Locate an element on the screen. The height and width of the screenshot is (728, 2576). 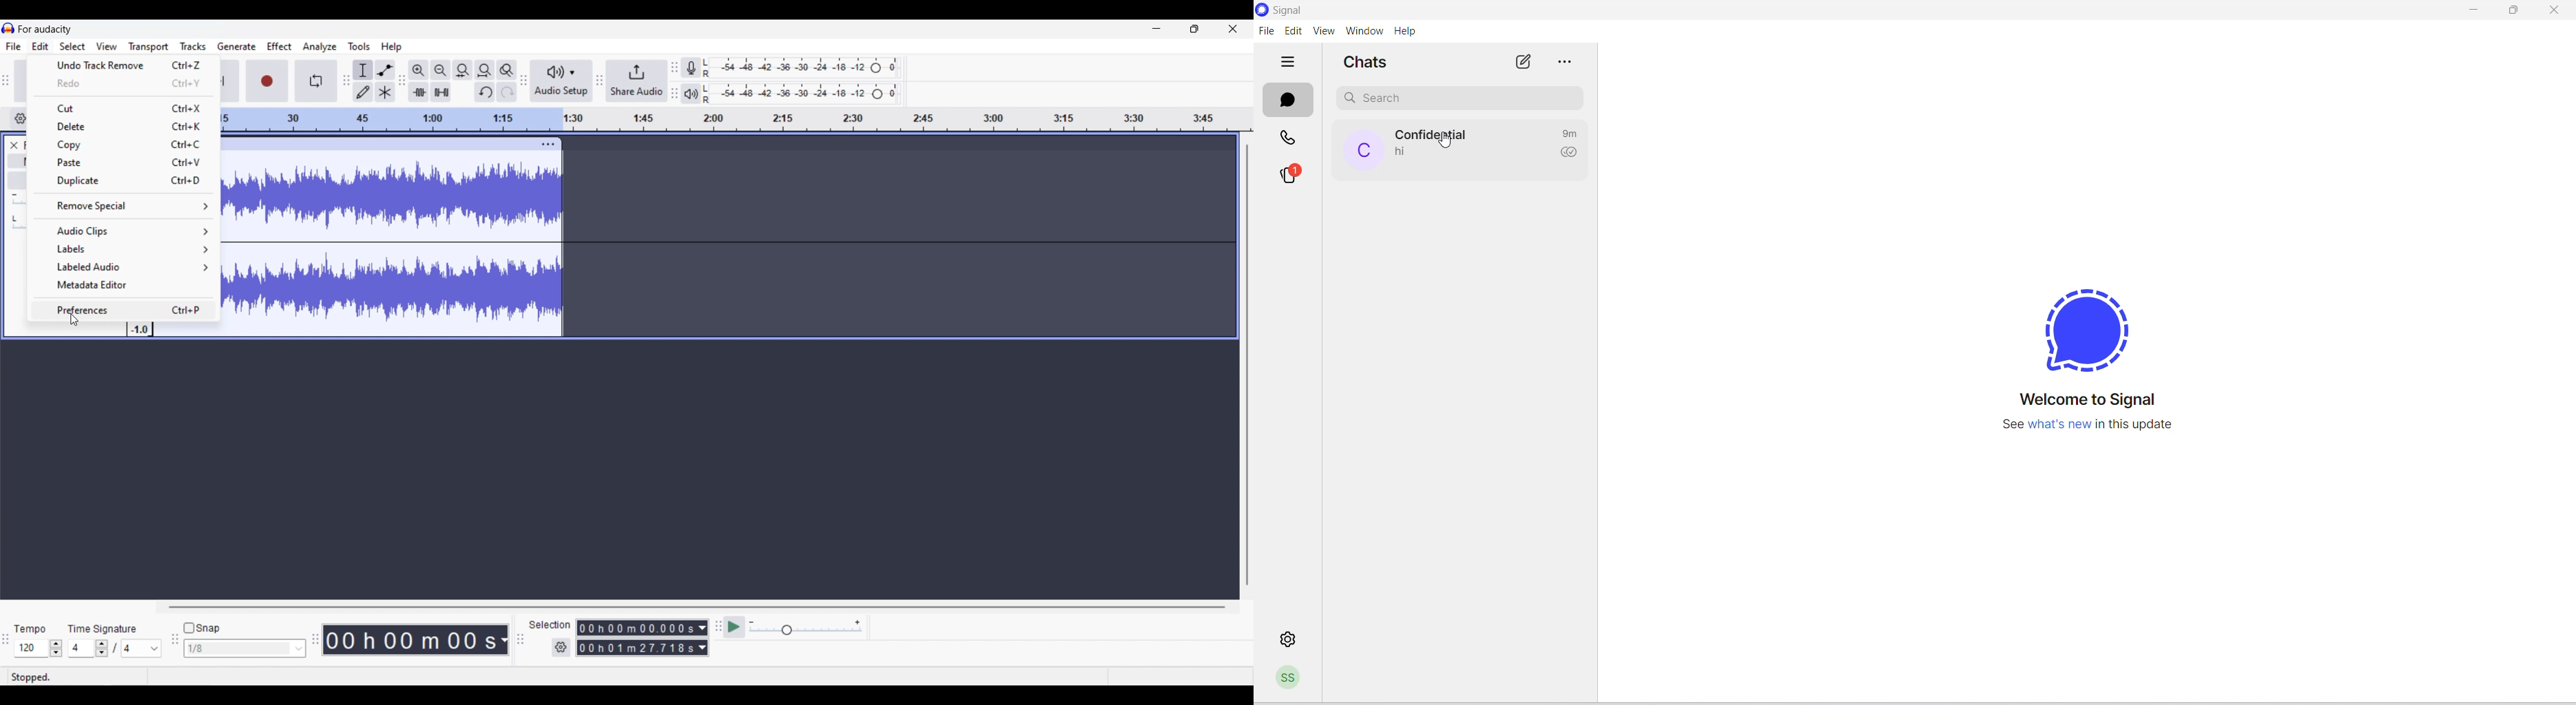
Time signature settings is located at coordinates (115, 648).